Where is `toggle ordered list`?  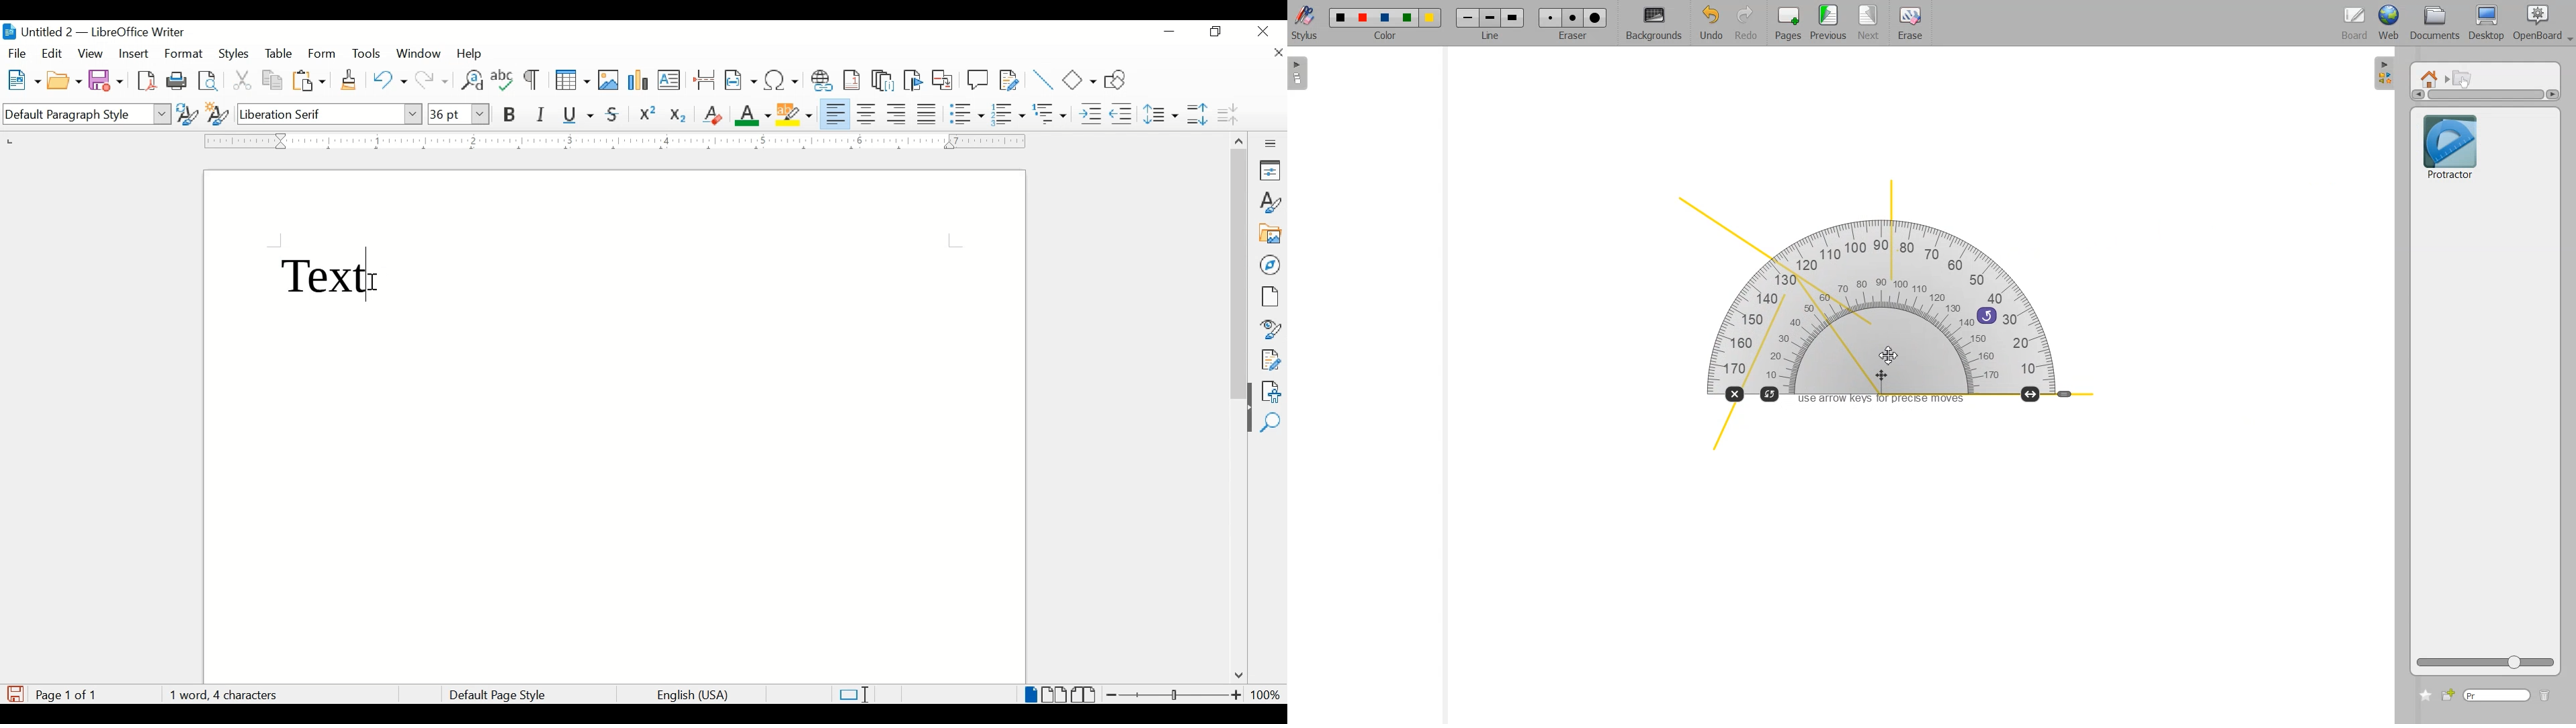 toggle ordered list is located at coordinates (1008, 113).